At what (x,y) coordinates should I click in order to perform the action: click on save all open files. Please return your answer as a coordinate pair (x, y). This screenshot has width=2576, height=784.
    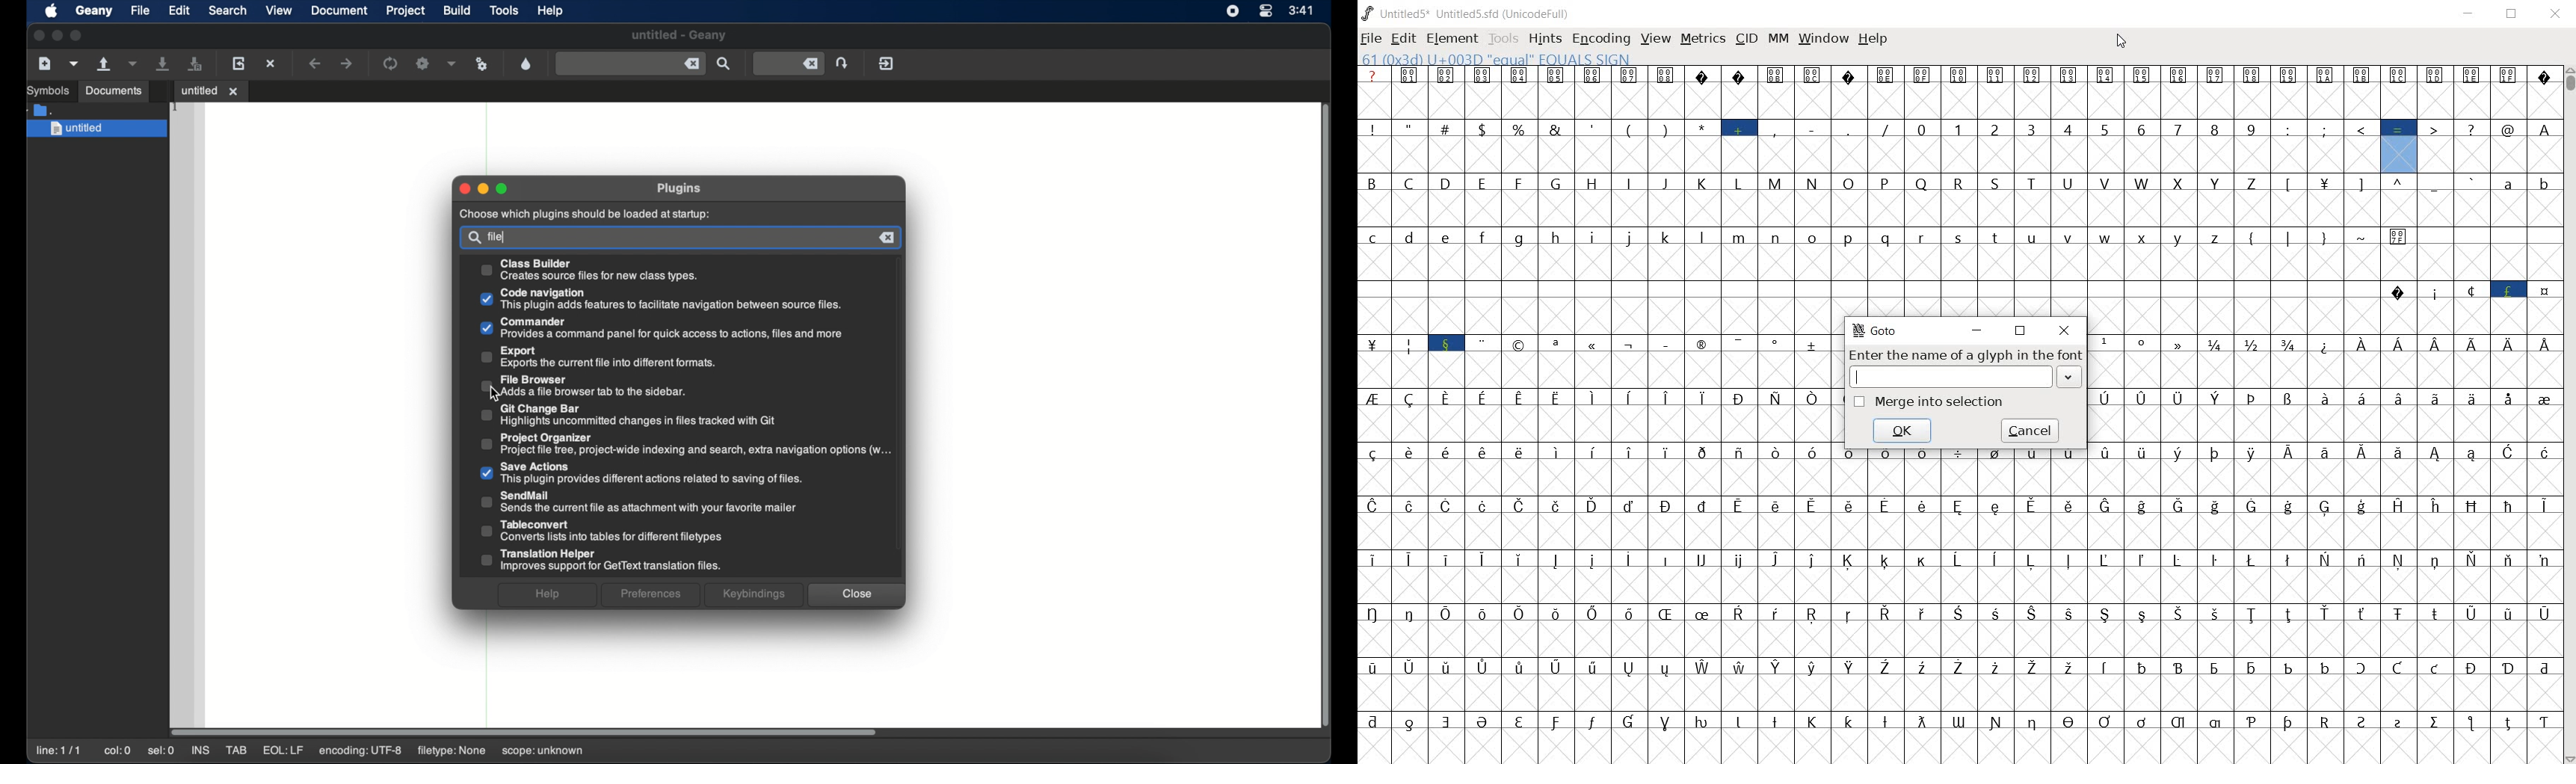
    Looking at the image, I should click on (197, 64).